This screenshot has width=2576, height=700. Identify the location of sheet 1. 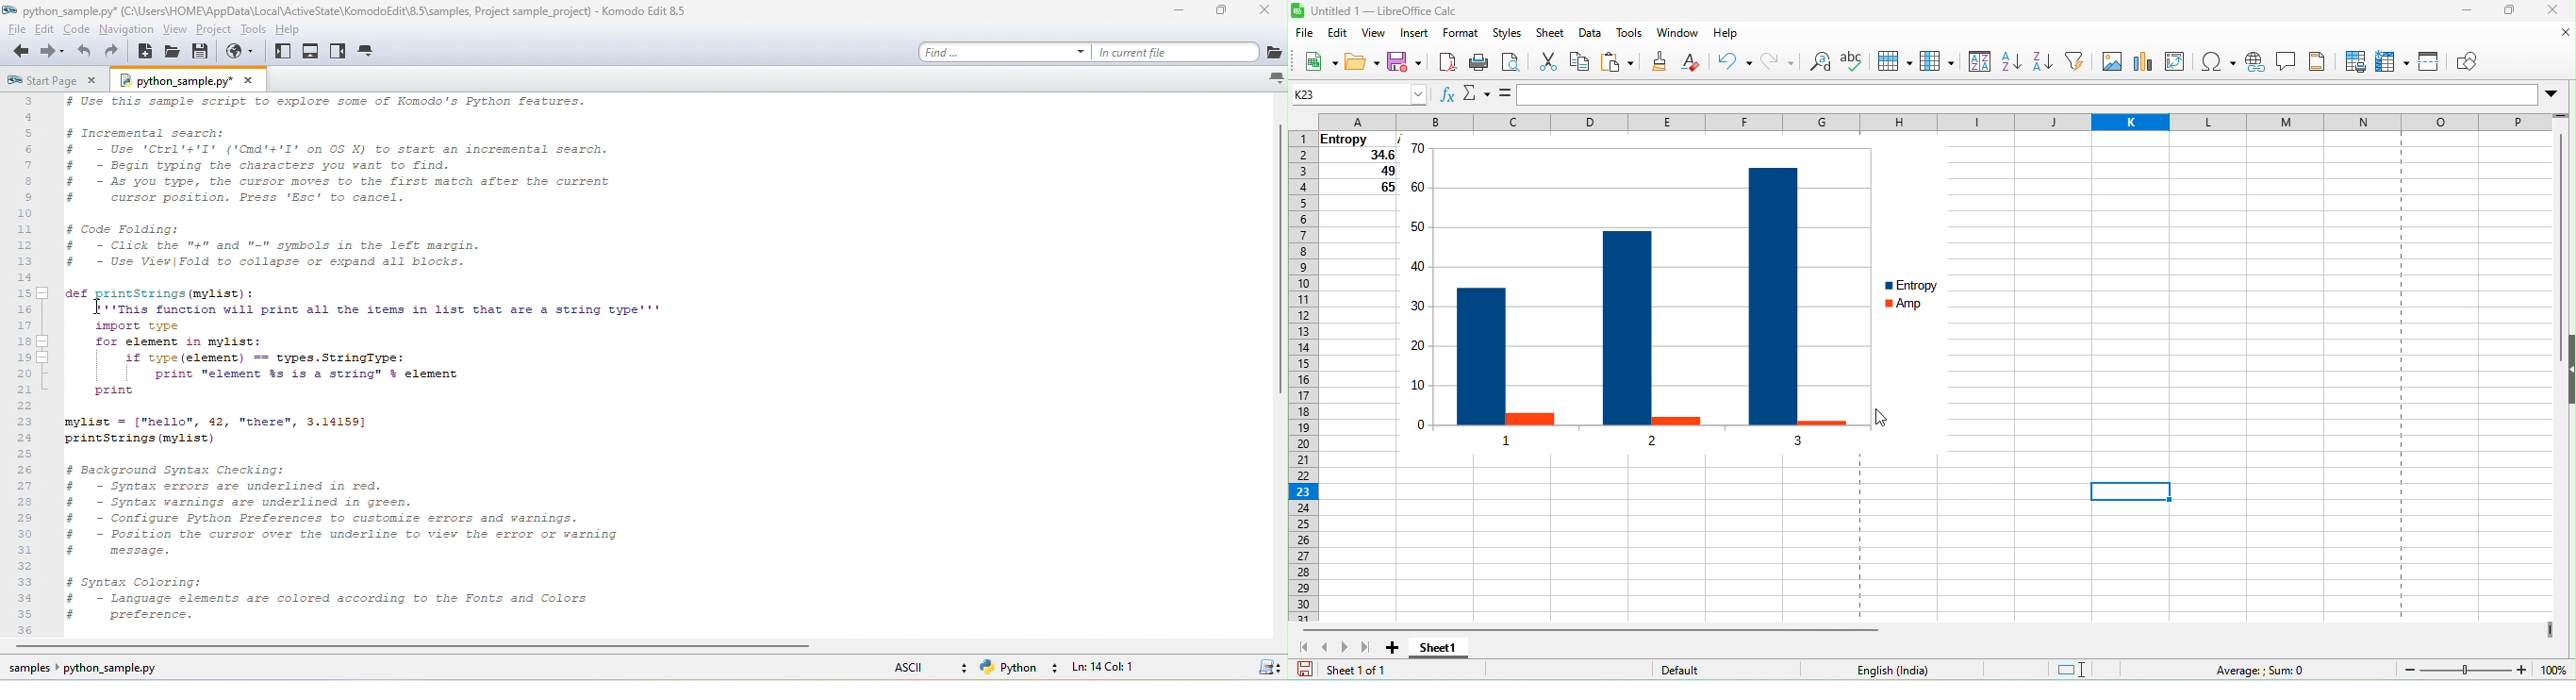
(1443, 648).